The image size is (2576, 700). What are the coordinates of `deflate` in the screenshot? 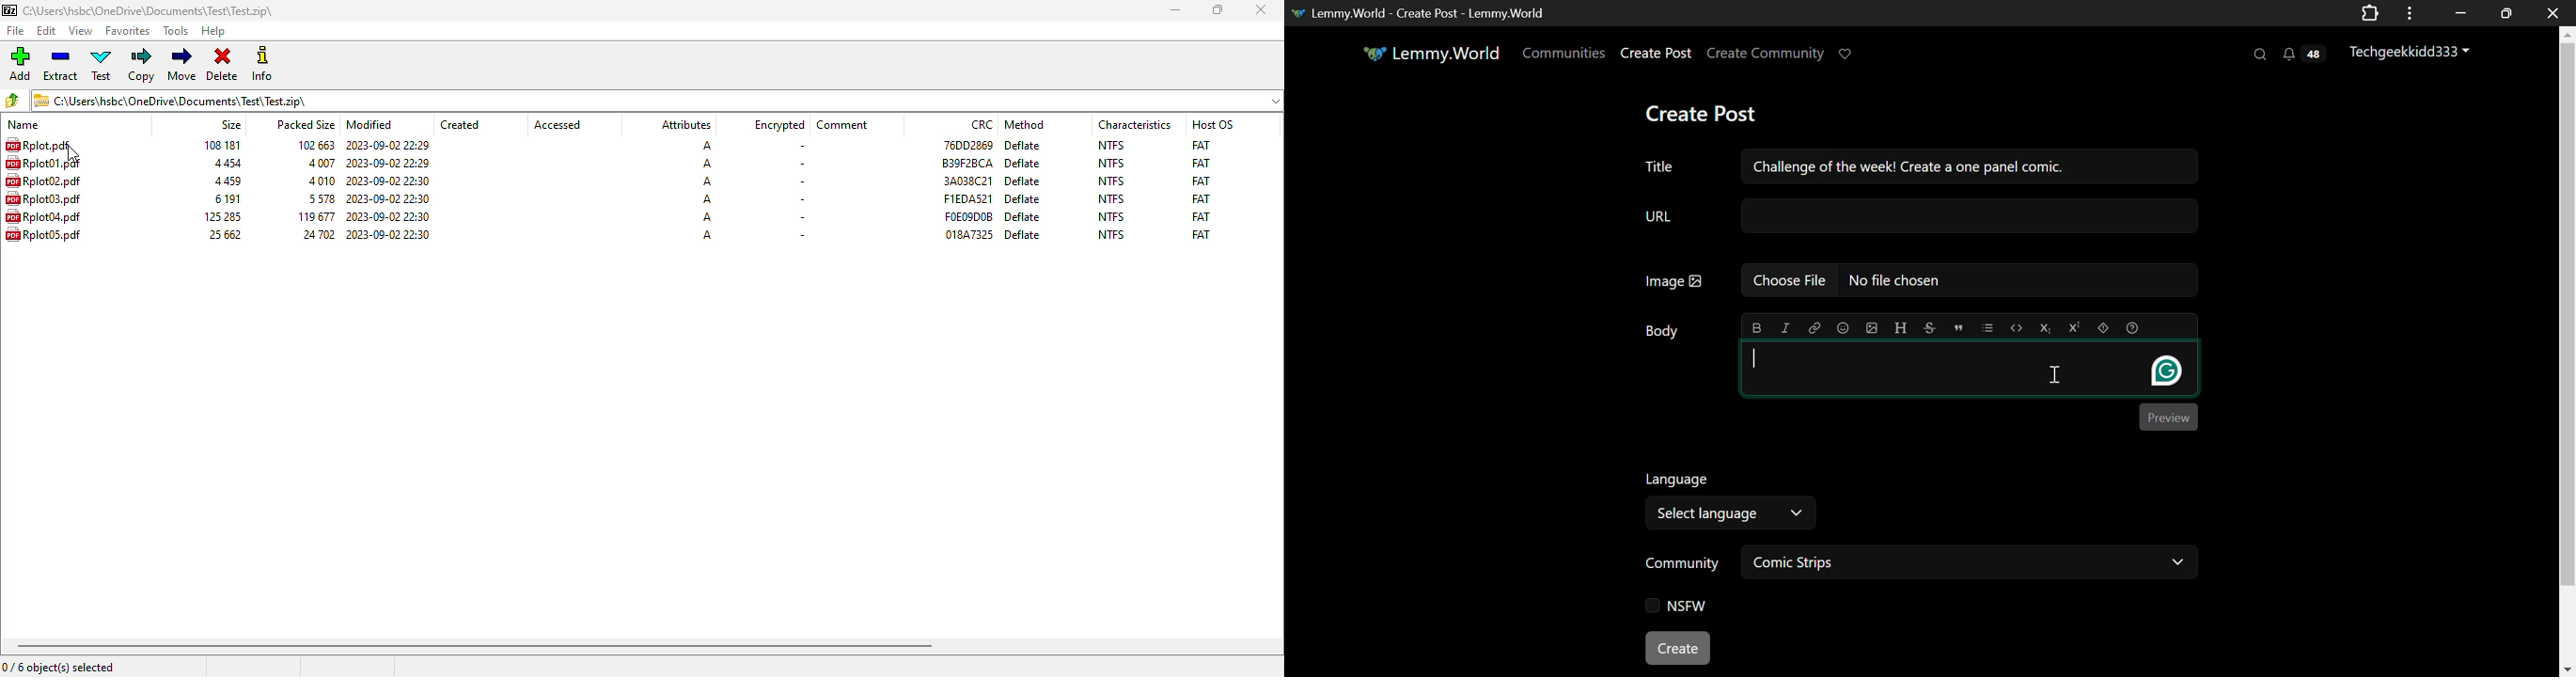 It's located at (1023, 181).